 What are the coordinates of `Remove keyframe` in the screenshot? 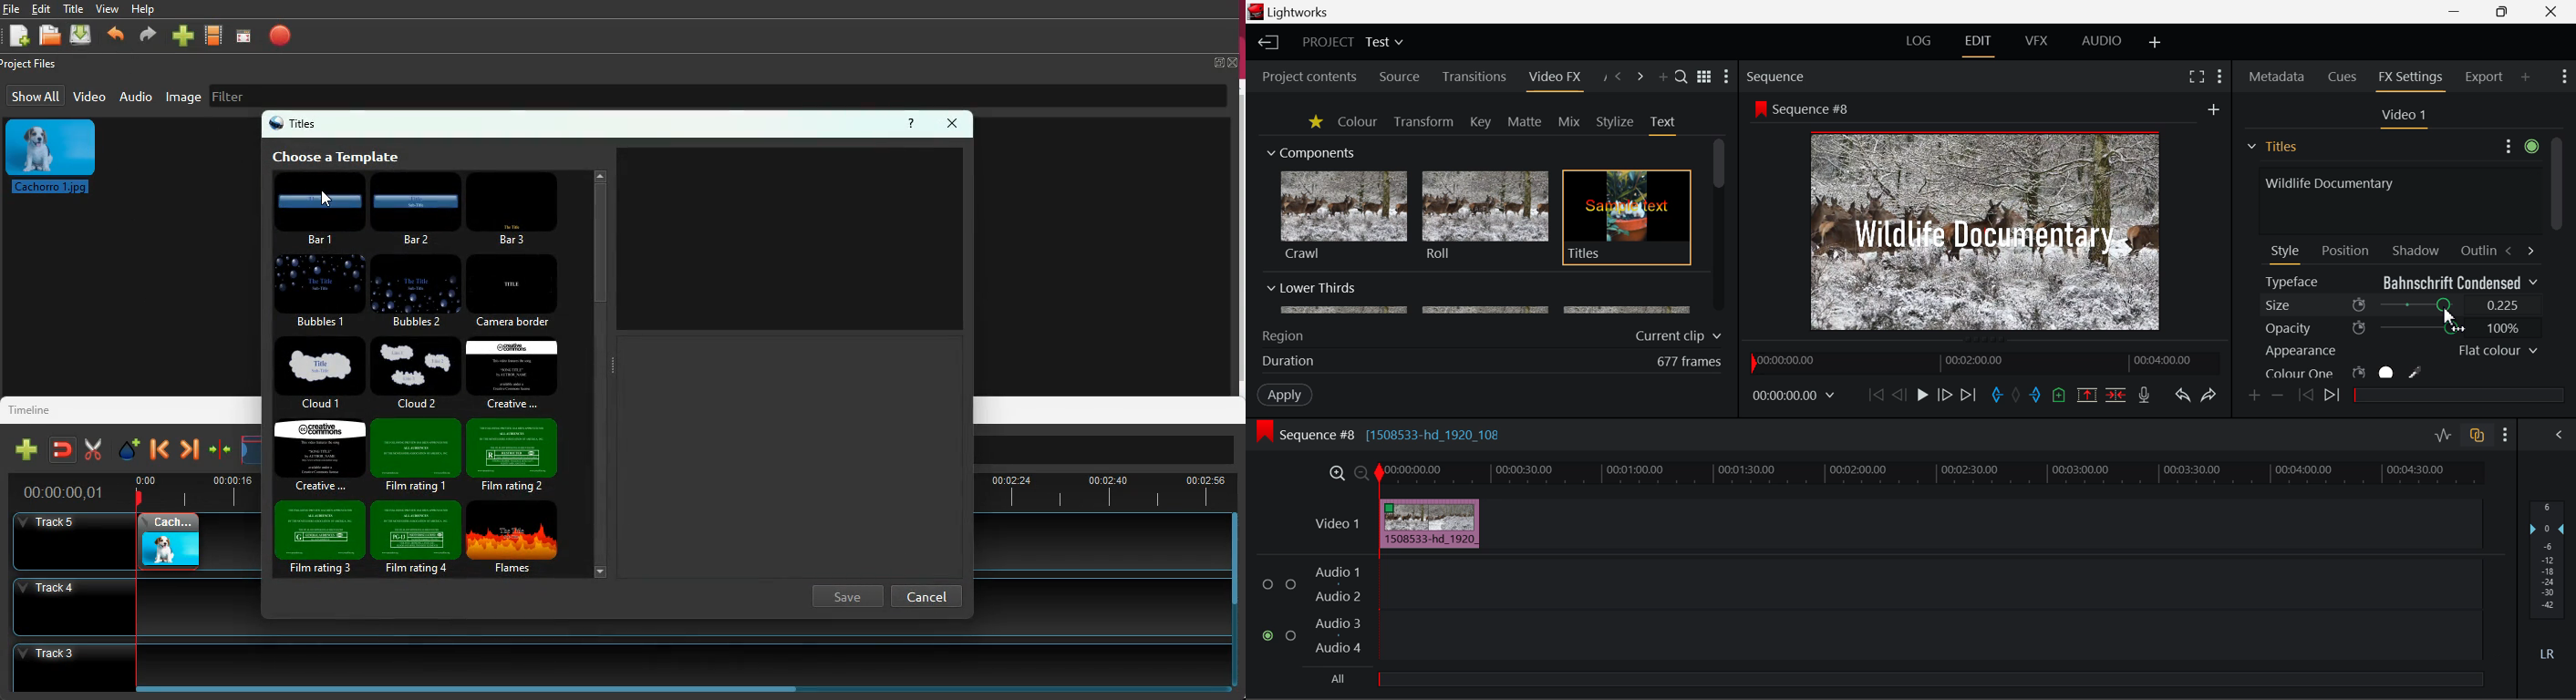 It's located at (2279, 397).